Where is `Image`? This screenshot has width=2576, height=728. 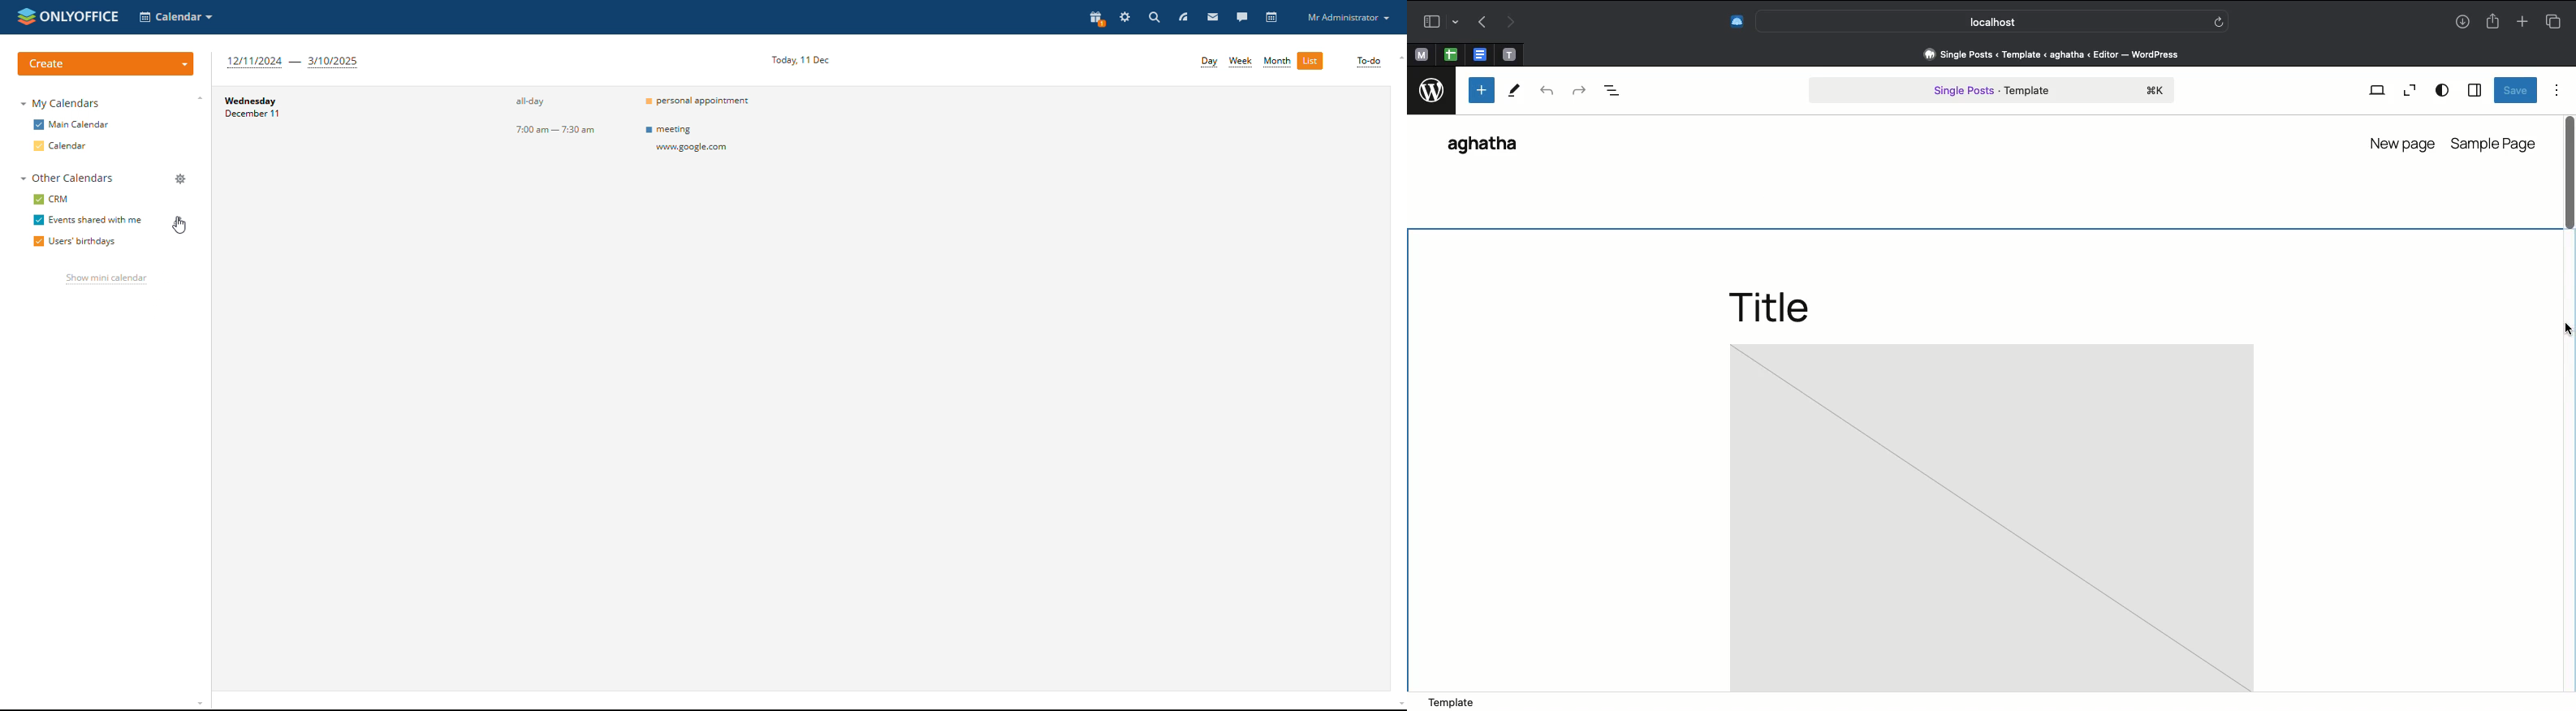 Image is located at coordinates (1992, 518).